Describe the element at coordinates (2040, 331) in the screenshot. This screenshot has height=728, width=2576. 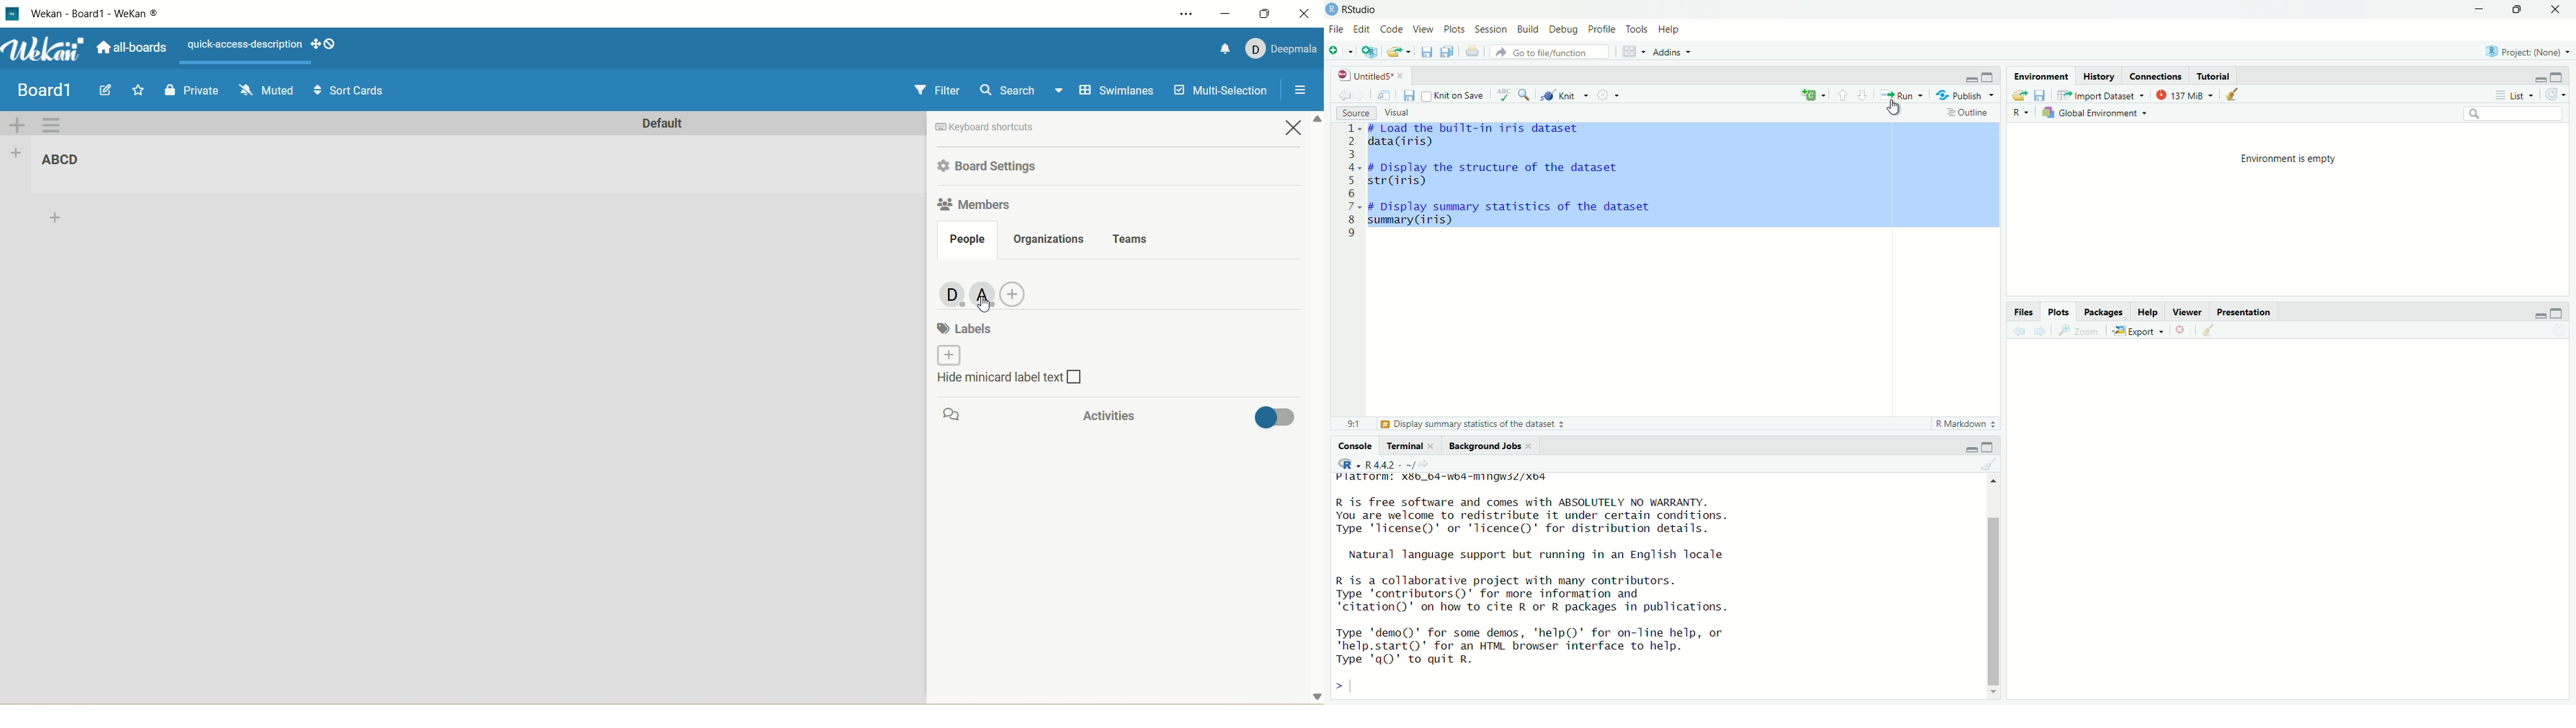
I see `Next plot` at that location.